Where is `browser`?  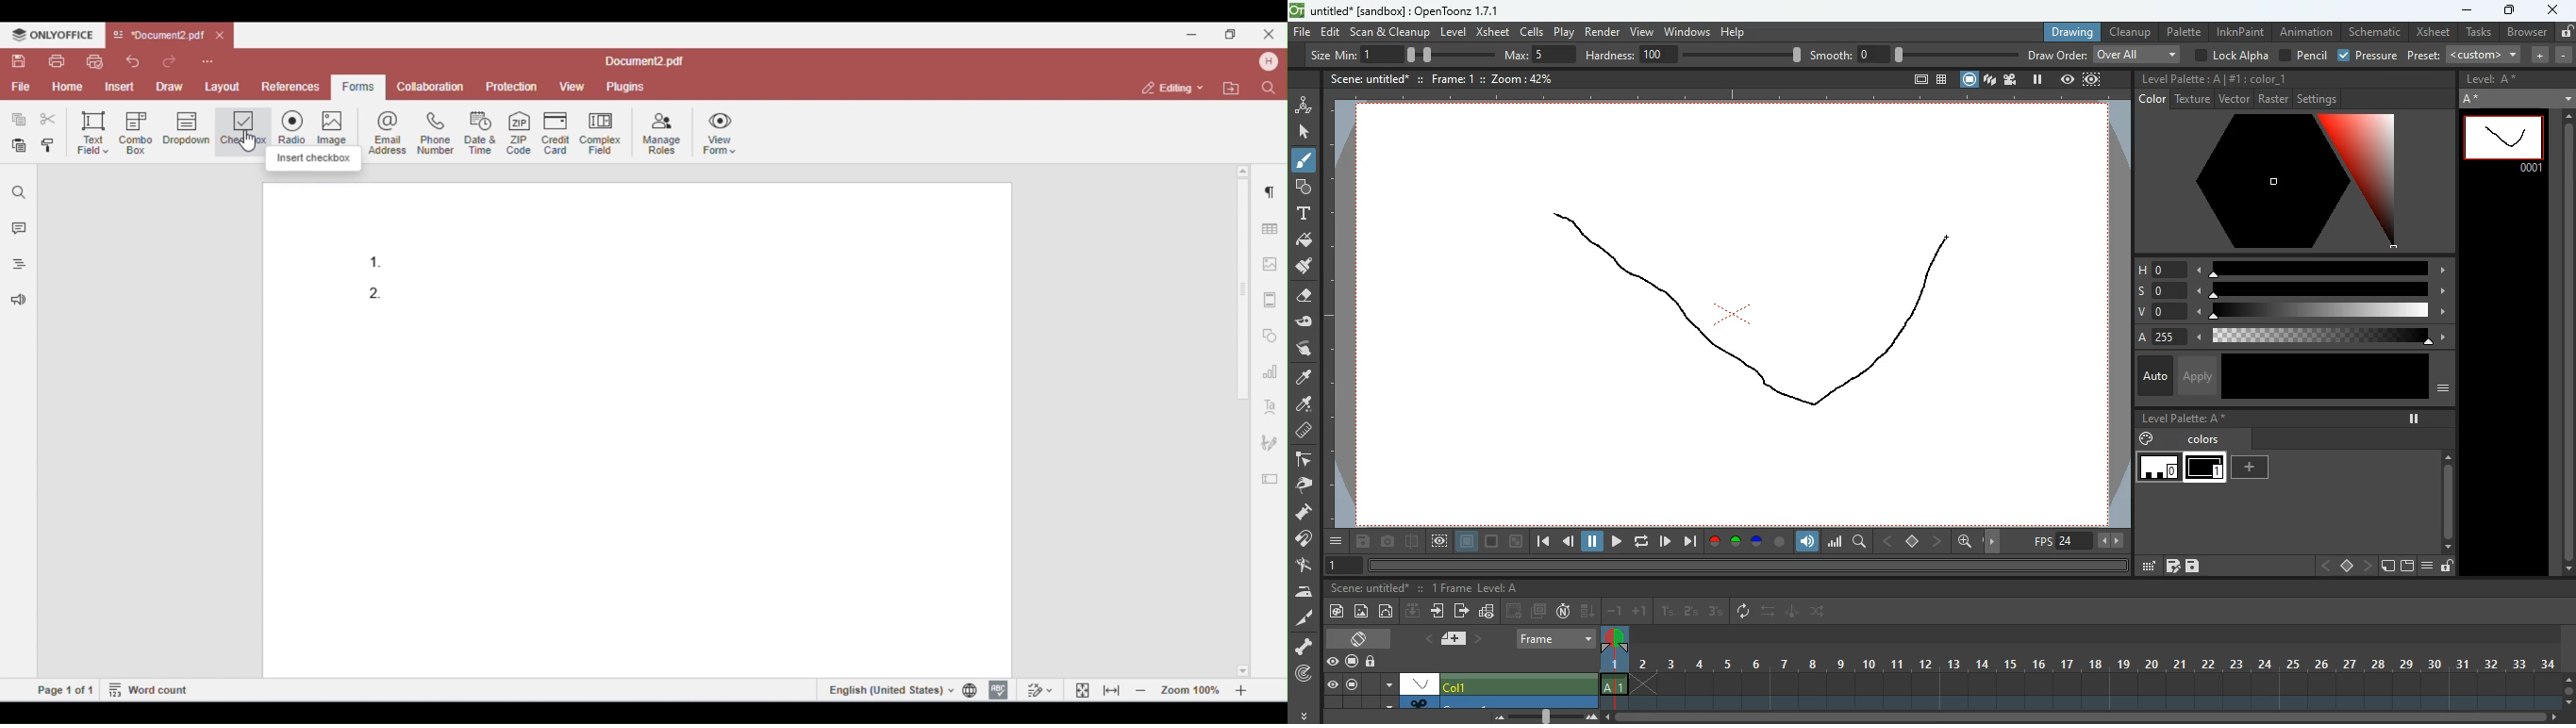
browser is located at coordinates (2526, 33).